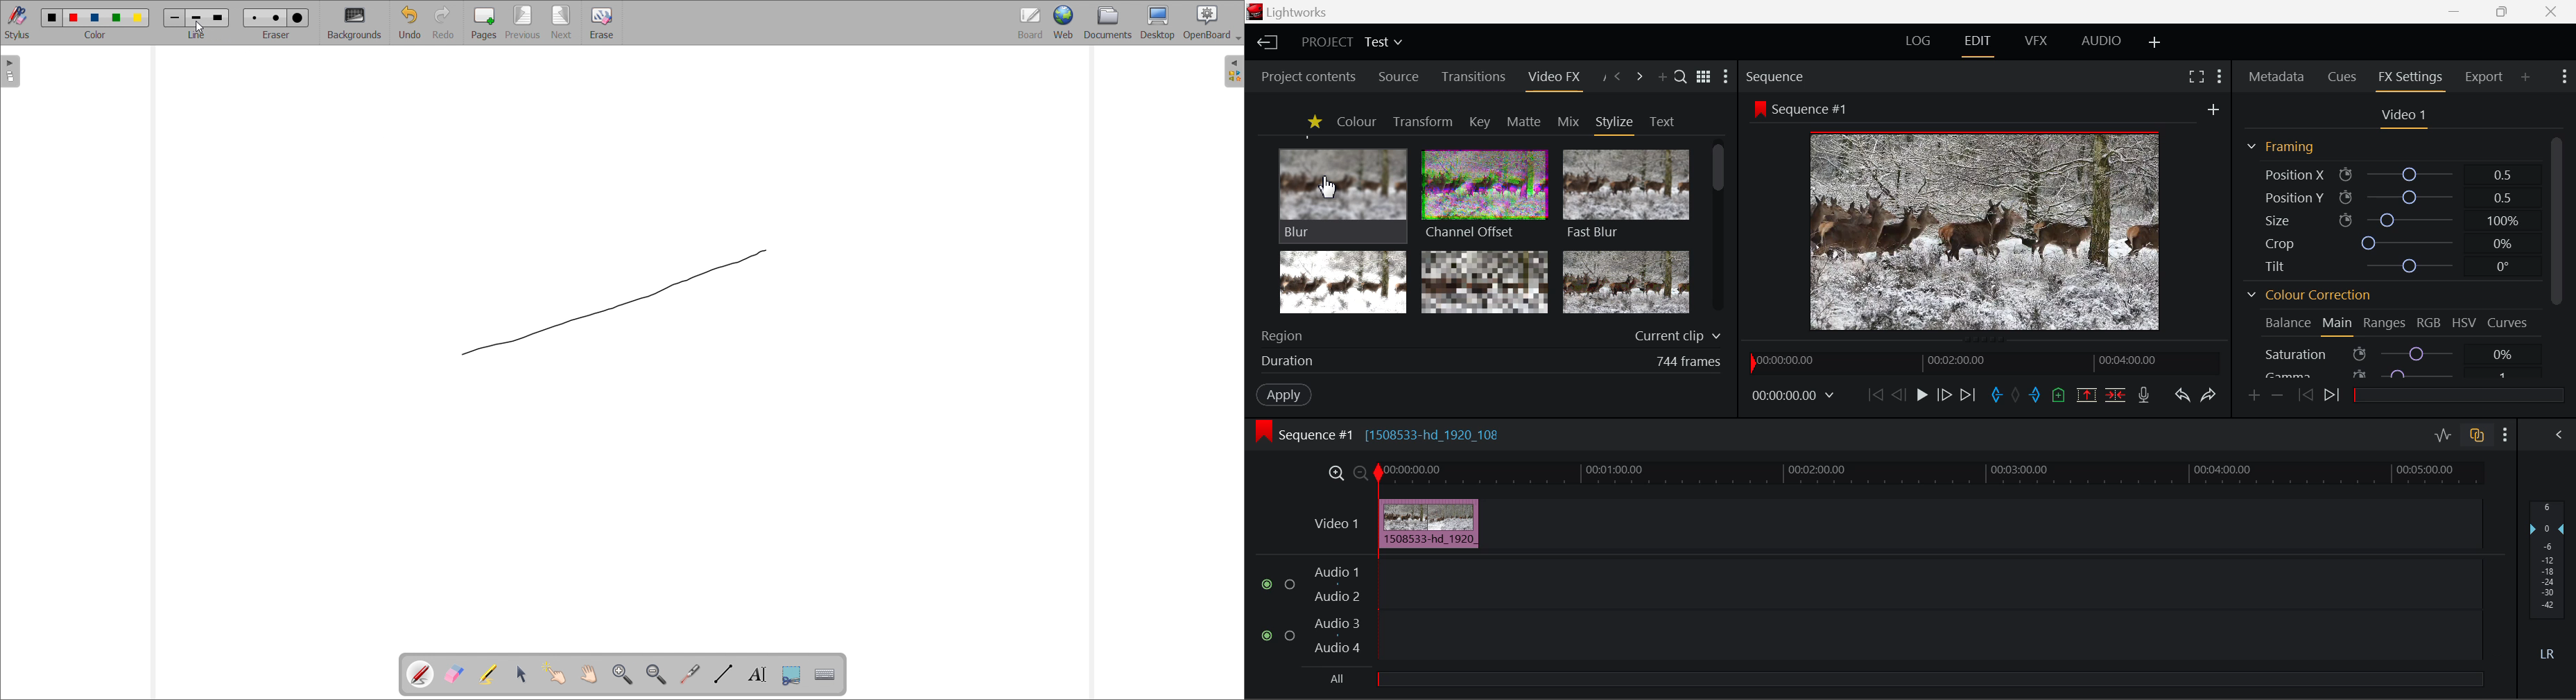  I want to click on Add Panel, so click(2526, 78).